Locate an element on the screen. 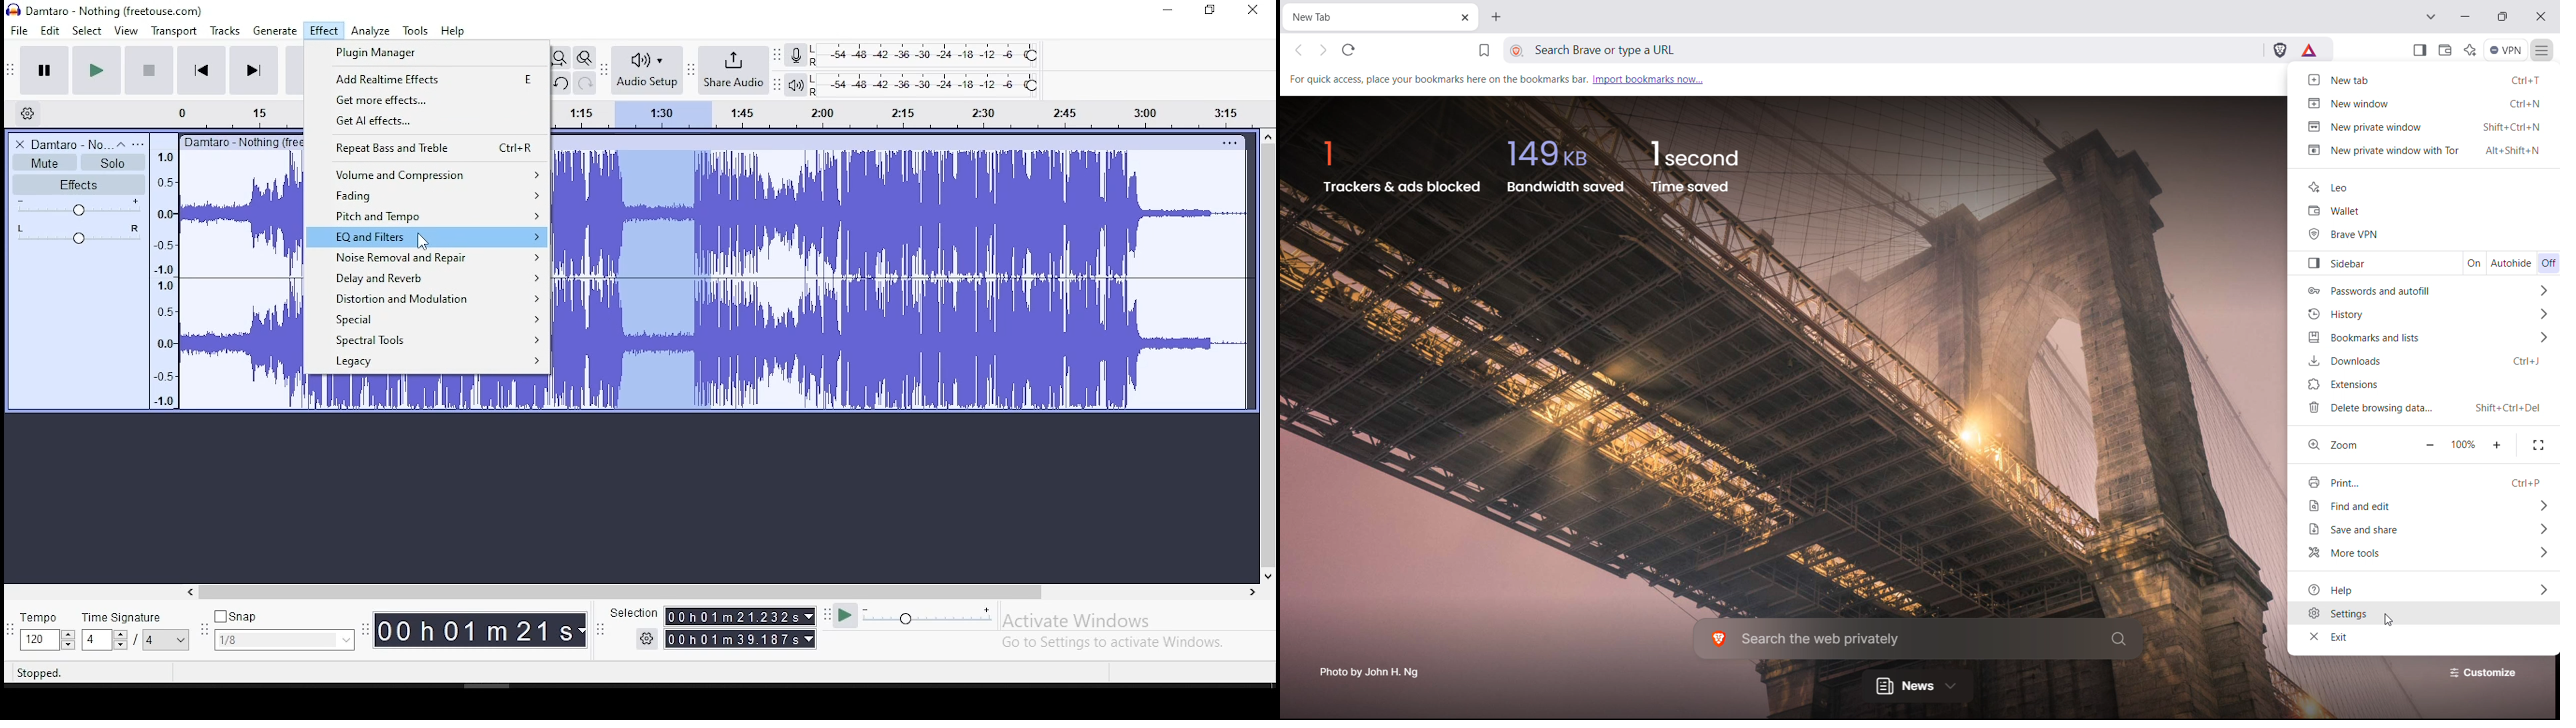  effects is located at coordinates (79, 184).